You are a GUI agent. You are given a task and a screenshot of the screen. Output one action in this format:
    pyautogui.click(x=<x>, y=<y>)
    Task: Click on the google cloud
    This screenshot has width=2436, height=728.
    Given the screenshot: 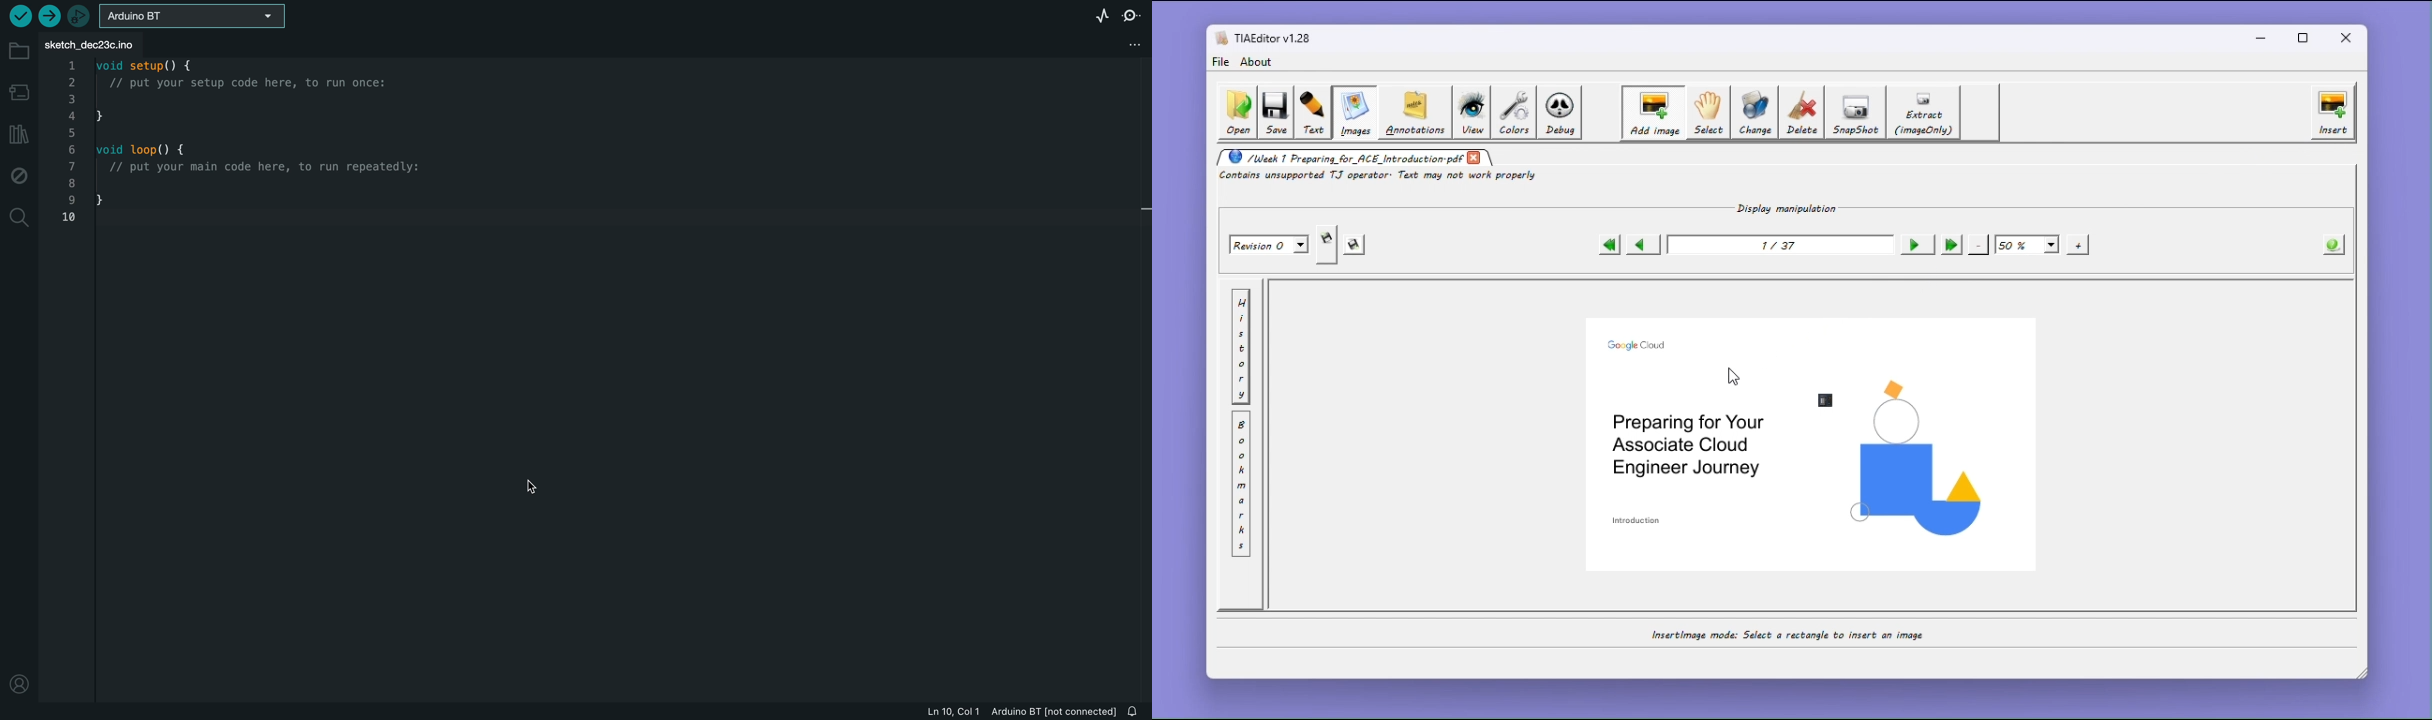 What is the action you would take?
    pyautogui.click(x=1638, y=344)
    